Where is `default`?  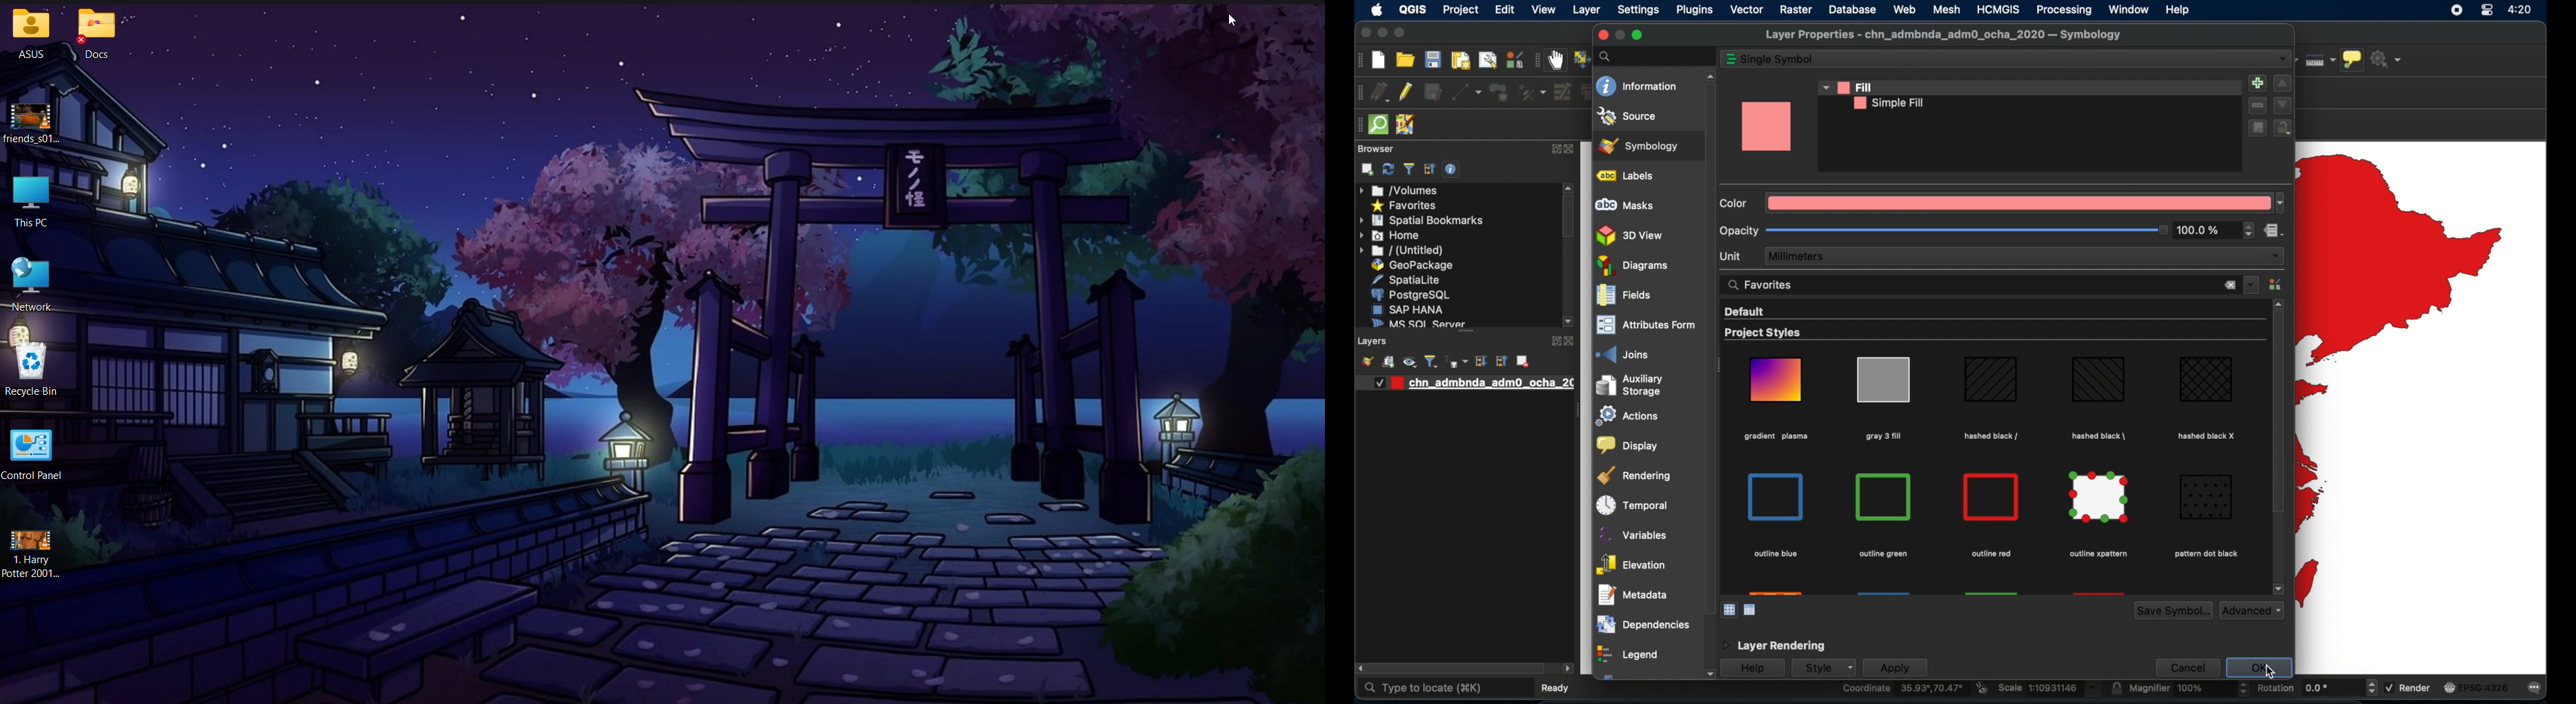
default is located at coordinates (1743, 312).